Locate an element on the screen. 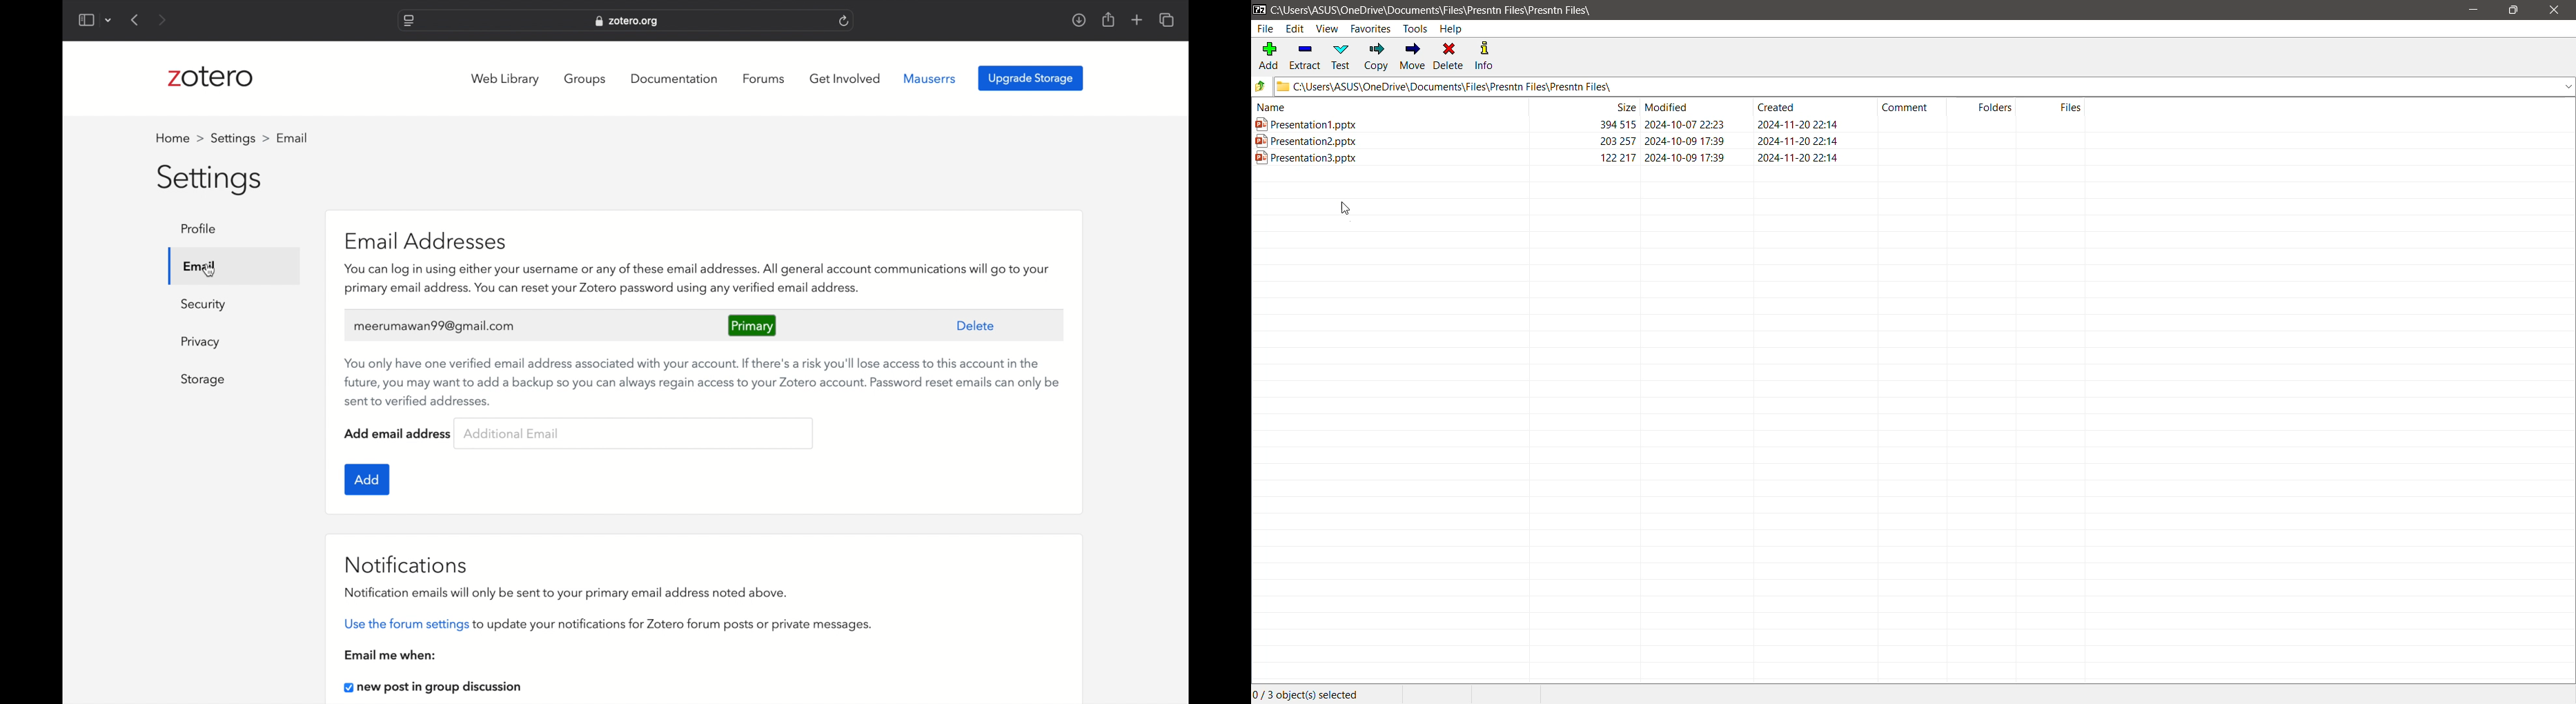 The image size is (2576, 728). web library is located at coordinates (507, 80).